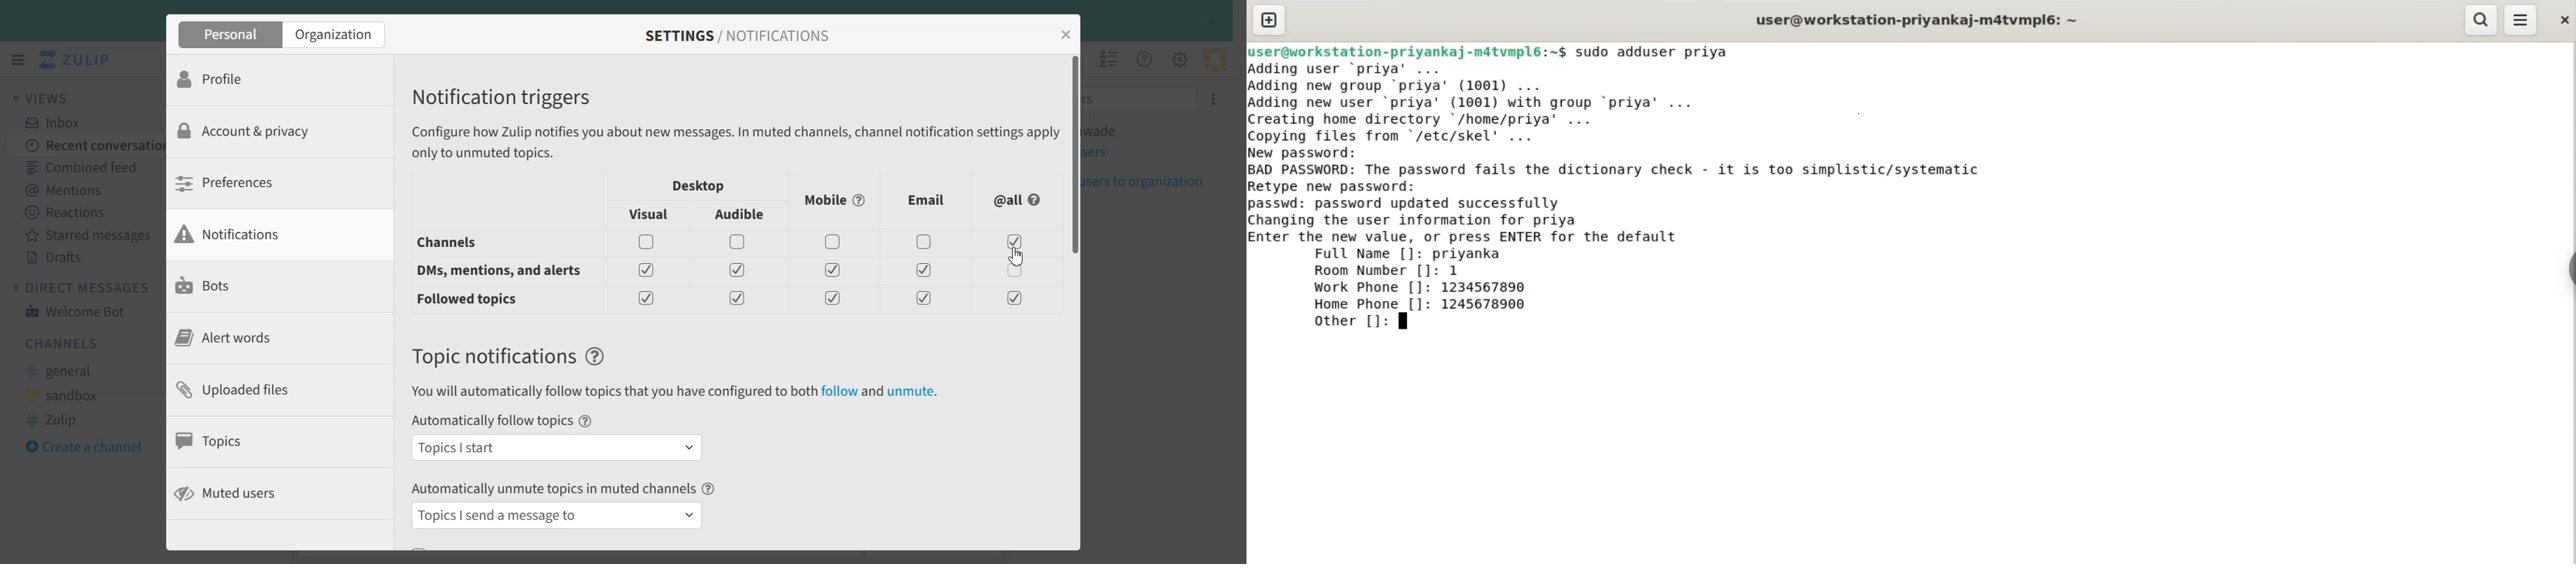  I want to click on Personal menu, so click(1215, 59).